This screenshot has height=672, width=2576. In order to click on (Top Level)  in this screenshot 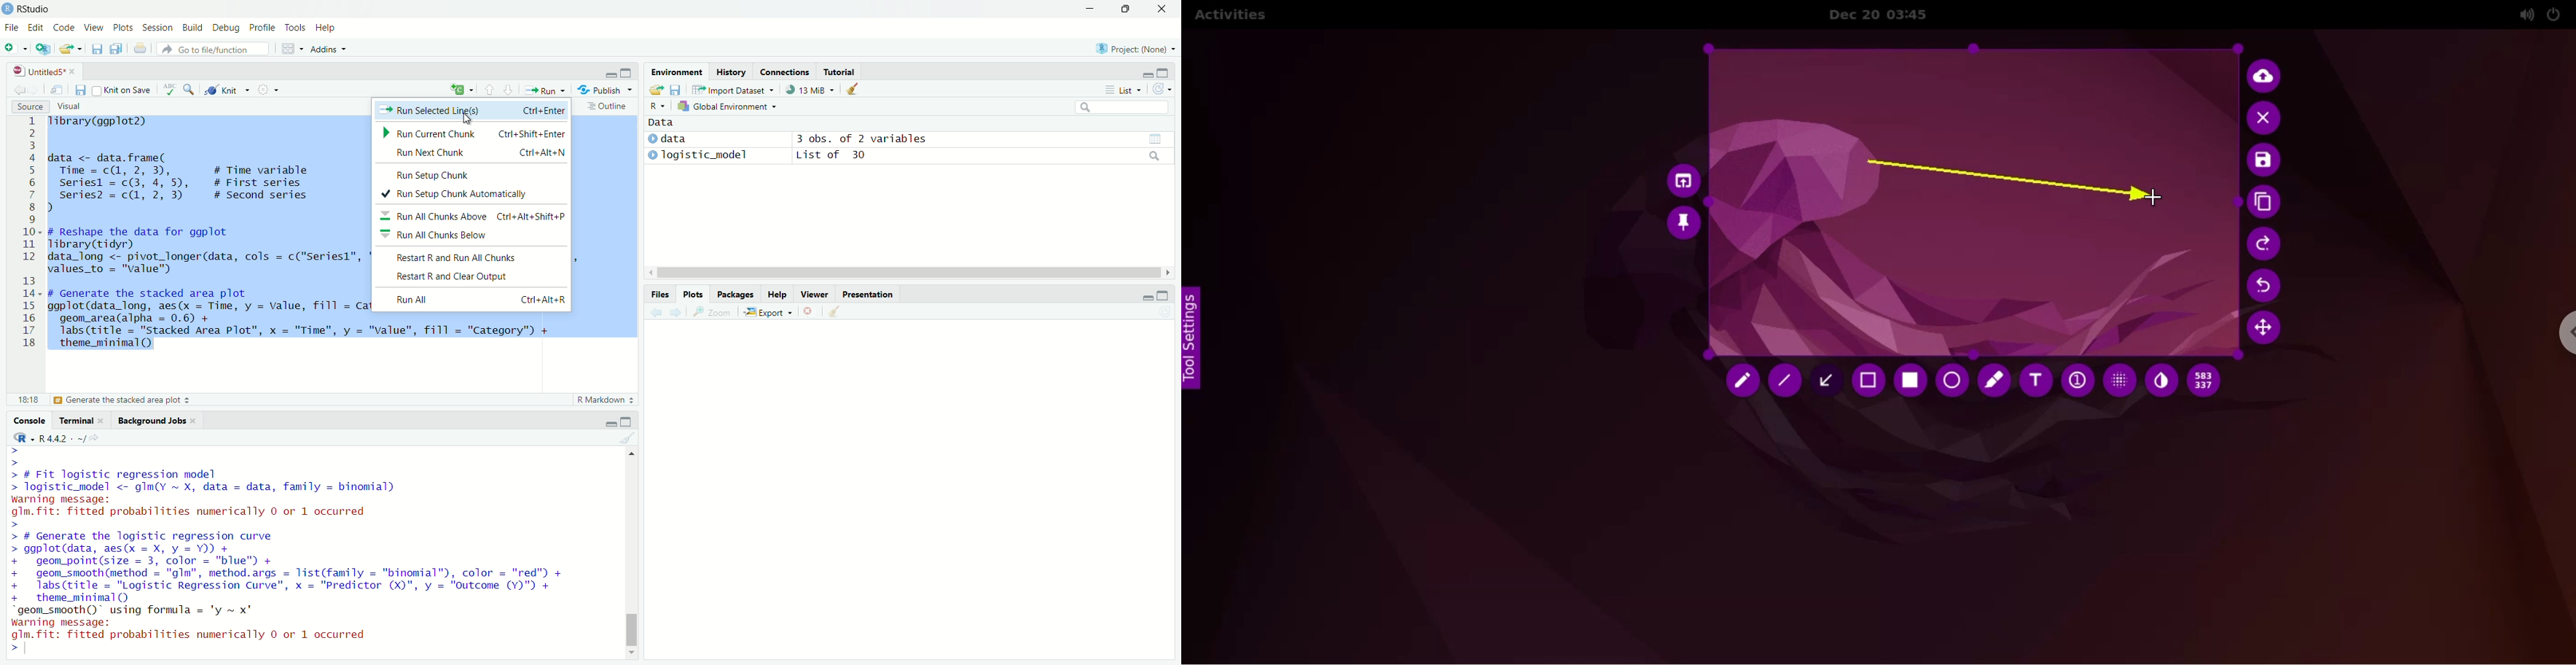, I will do `click(124, 402)`.